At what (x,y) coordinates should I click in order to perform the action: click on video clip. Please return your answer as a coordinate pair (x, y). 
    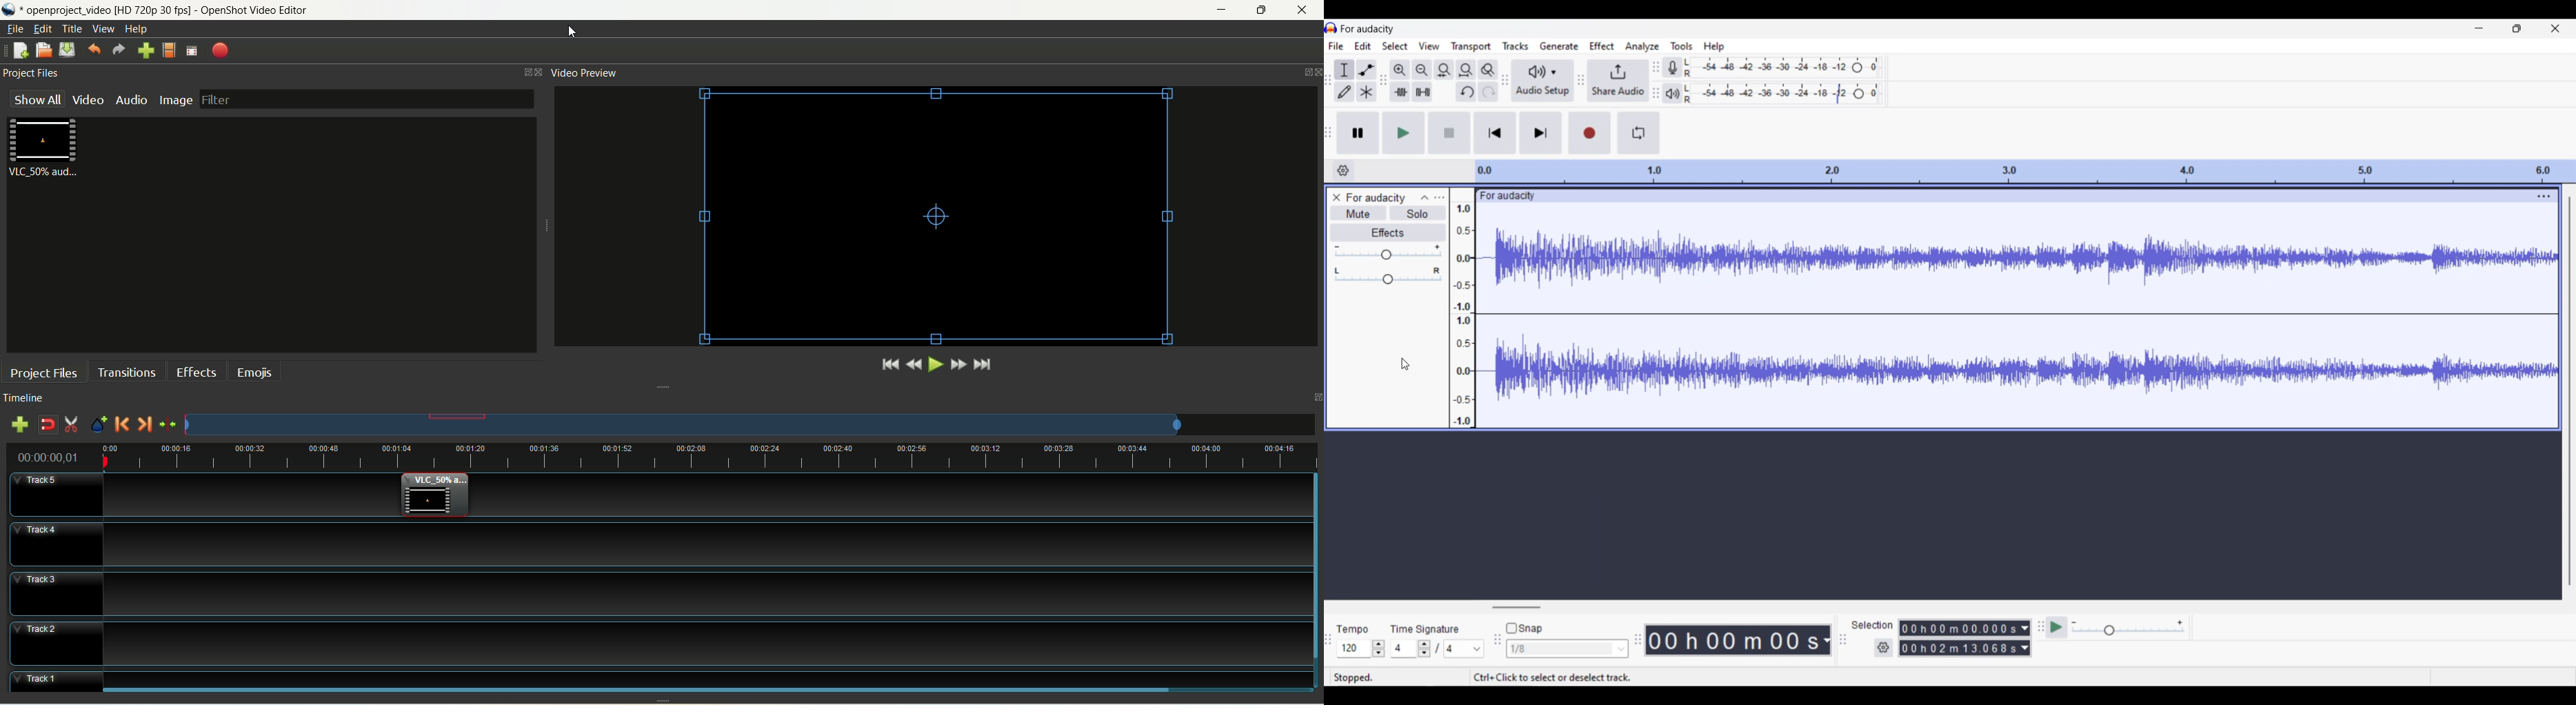
    Looking at the image, I should click on (434, 496).